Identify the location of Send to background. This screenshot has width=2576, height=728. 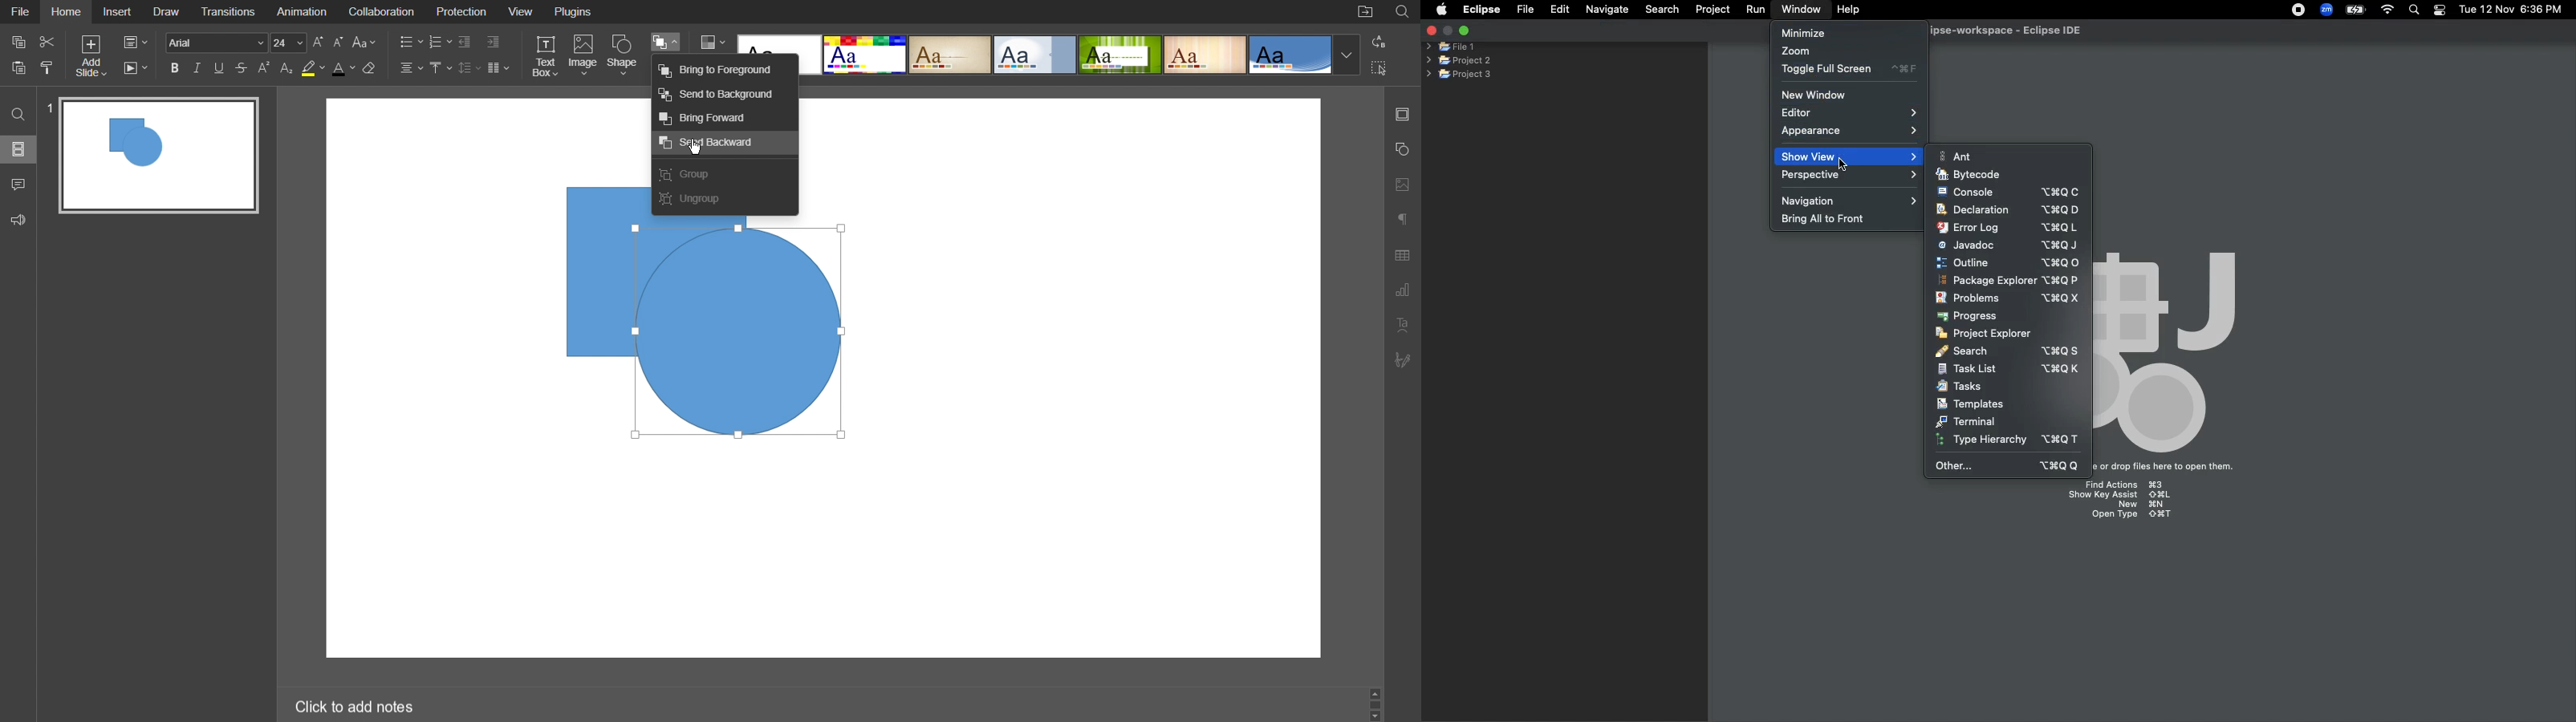
(727, 95).